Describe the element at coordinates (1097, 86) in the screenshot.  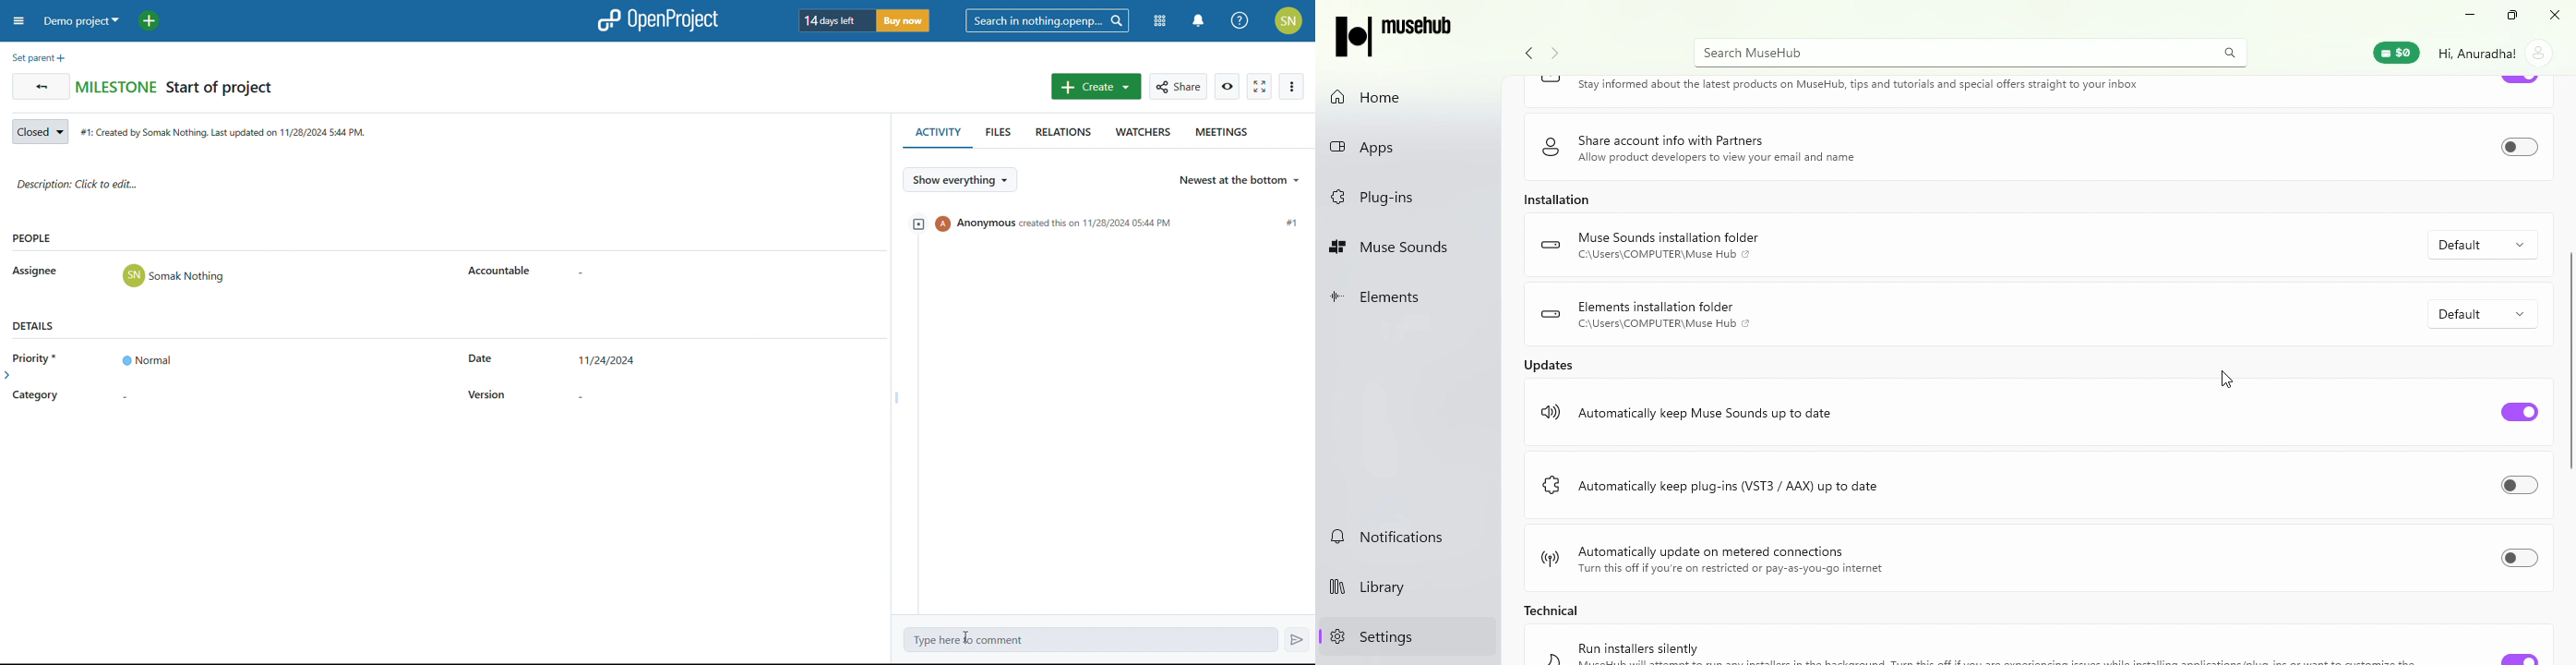
I see `create` at that location.